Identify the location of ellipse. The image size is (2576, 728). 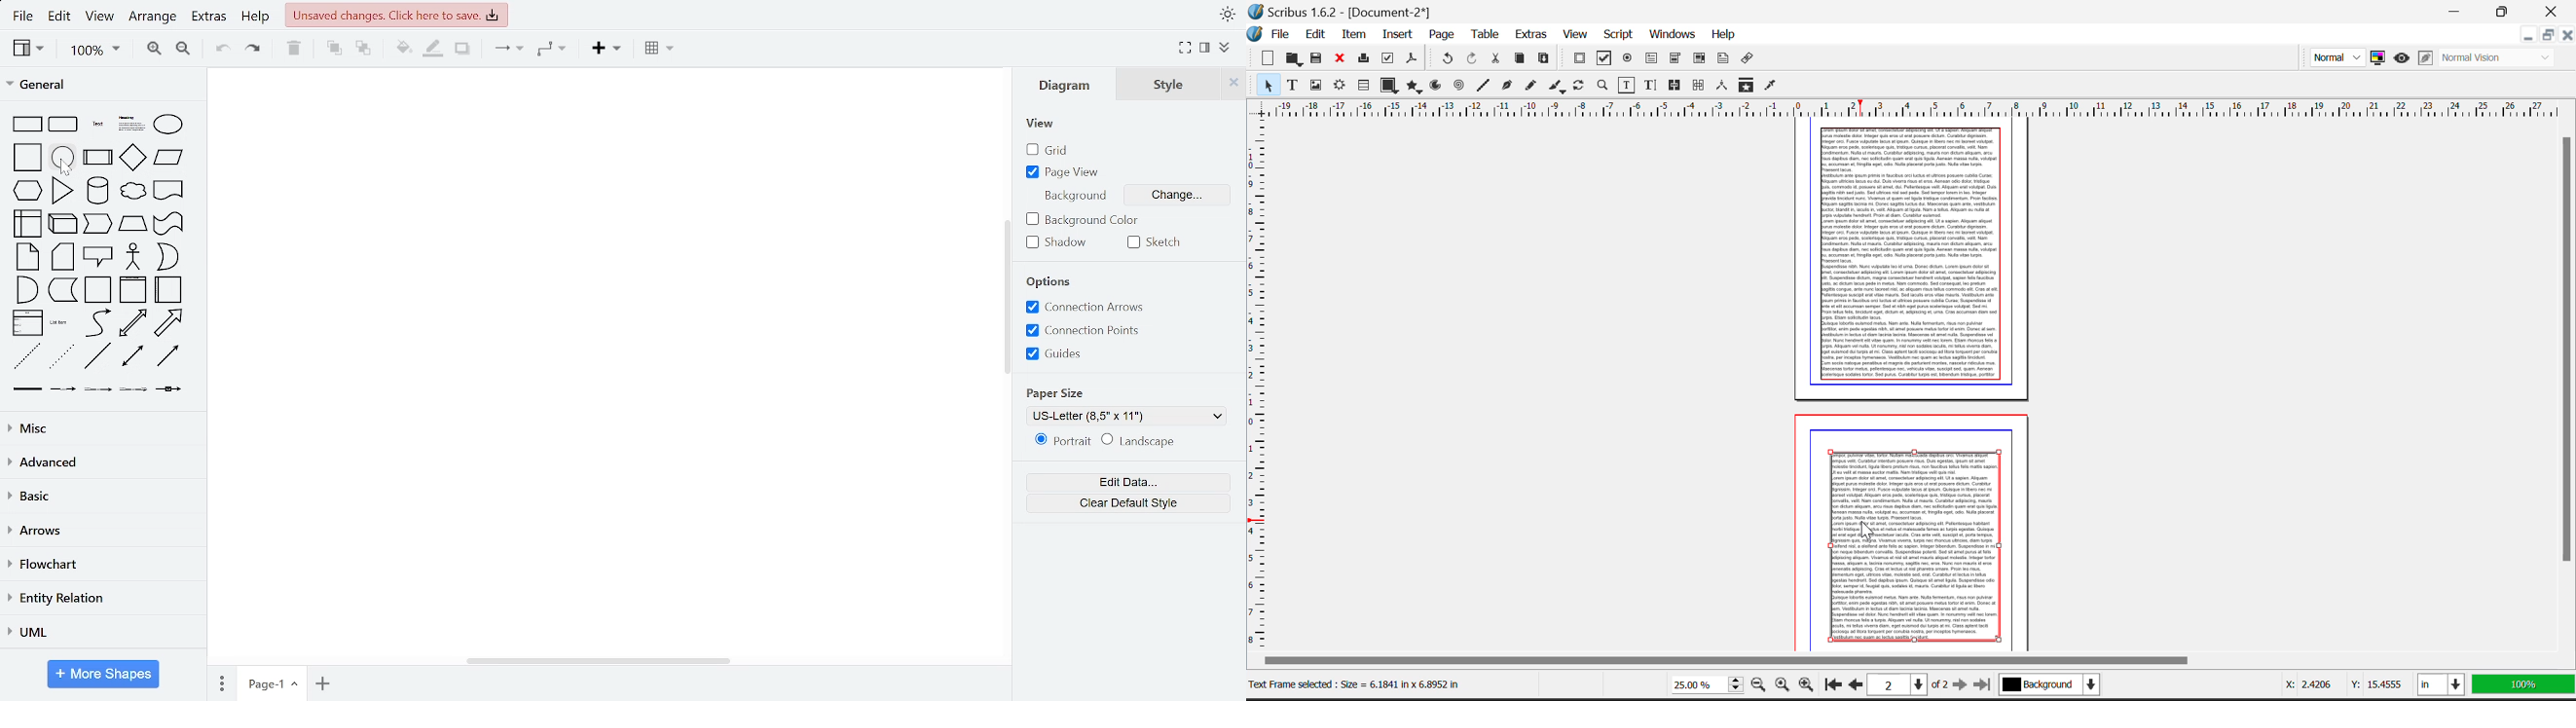
(169, 124).